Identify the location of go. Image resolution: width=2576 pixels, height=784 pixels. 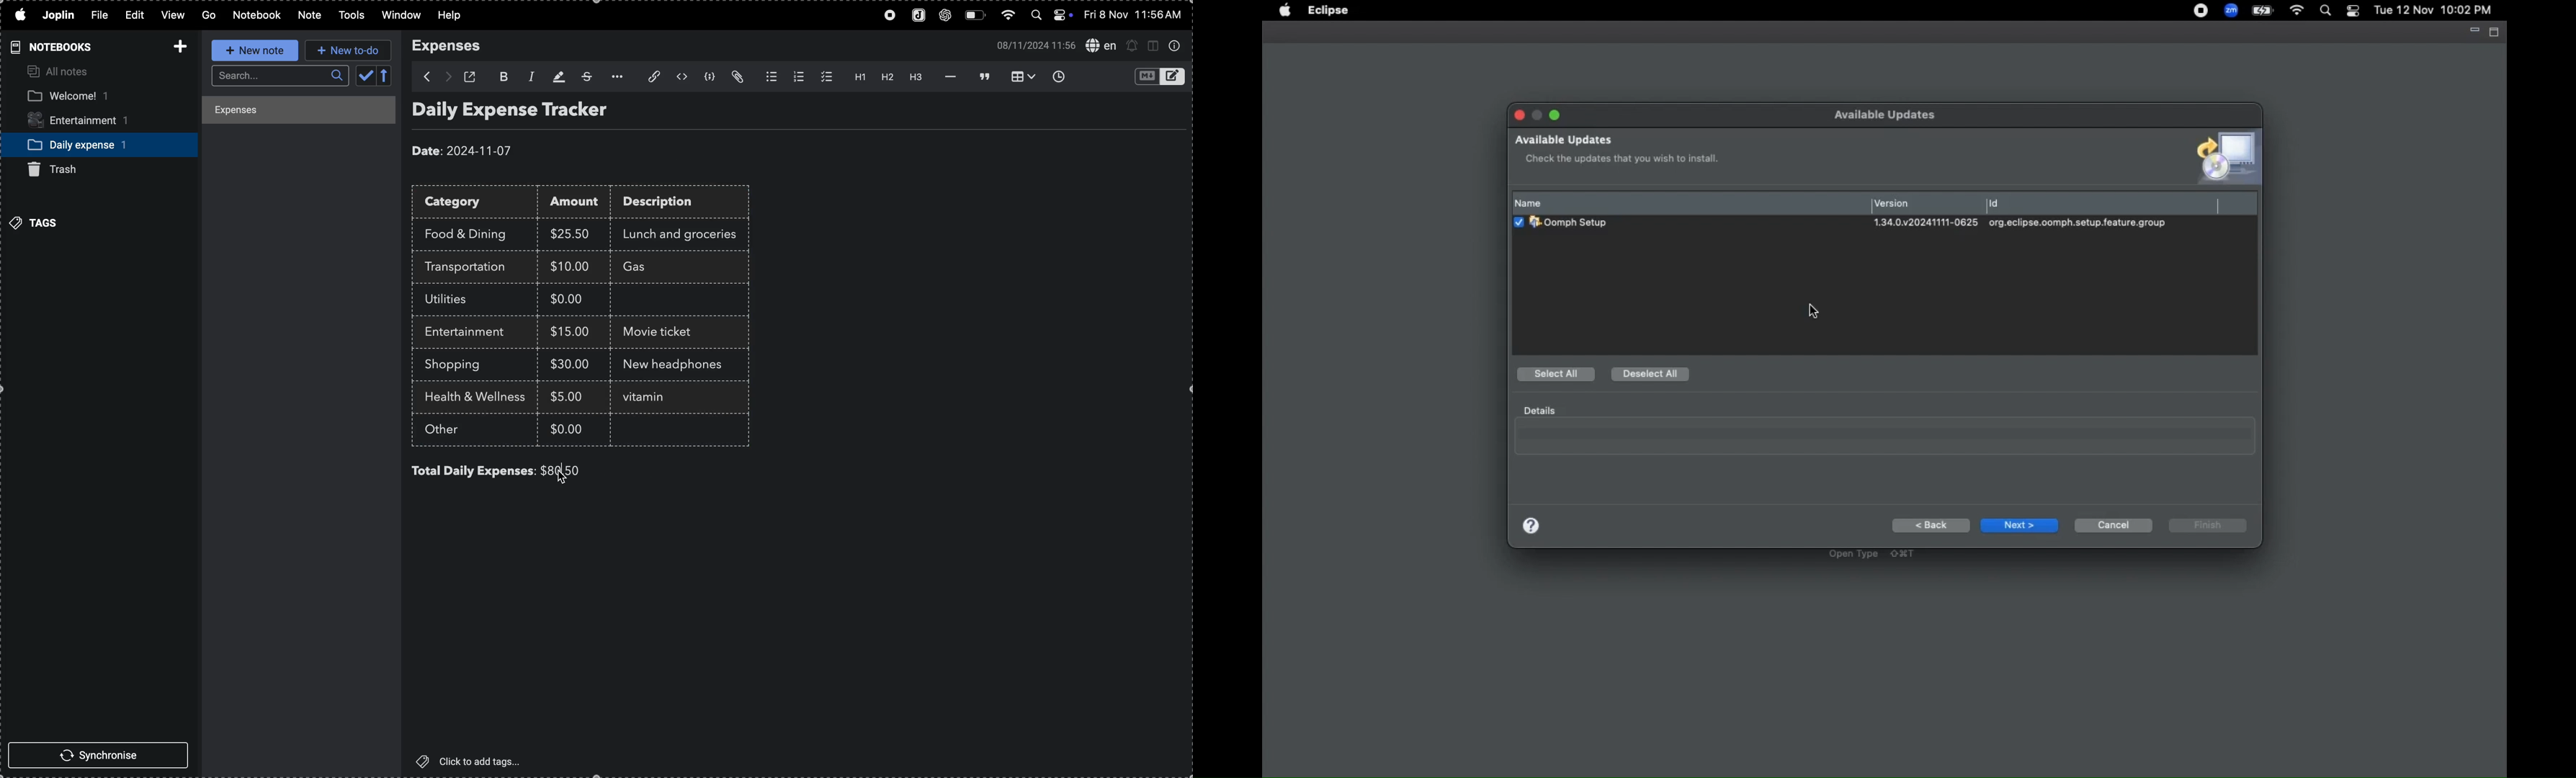
(208, 15).